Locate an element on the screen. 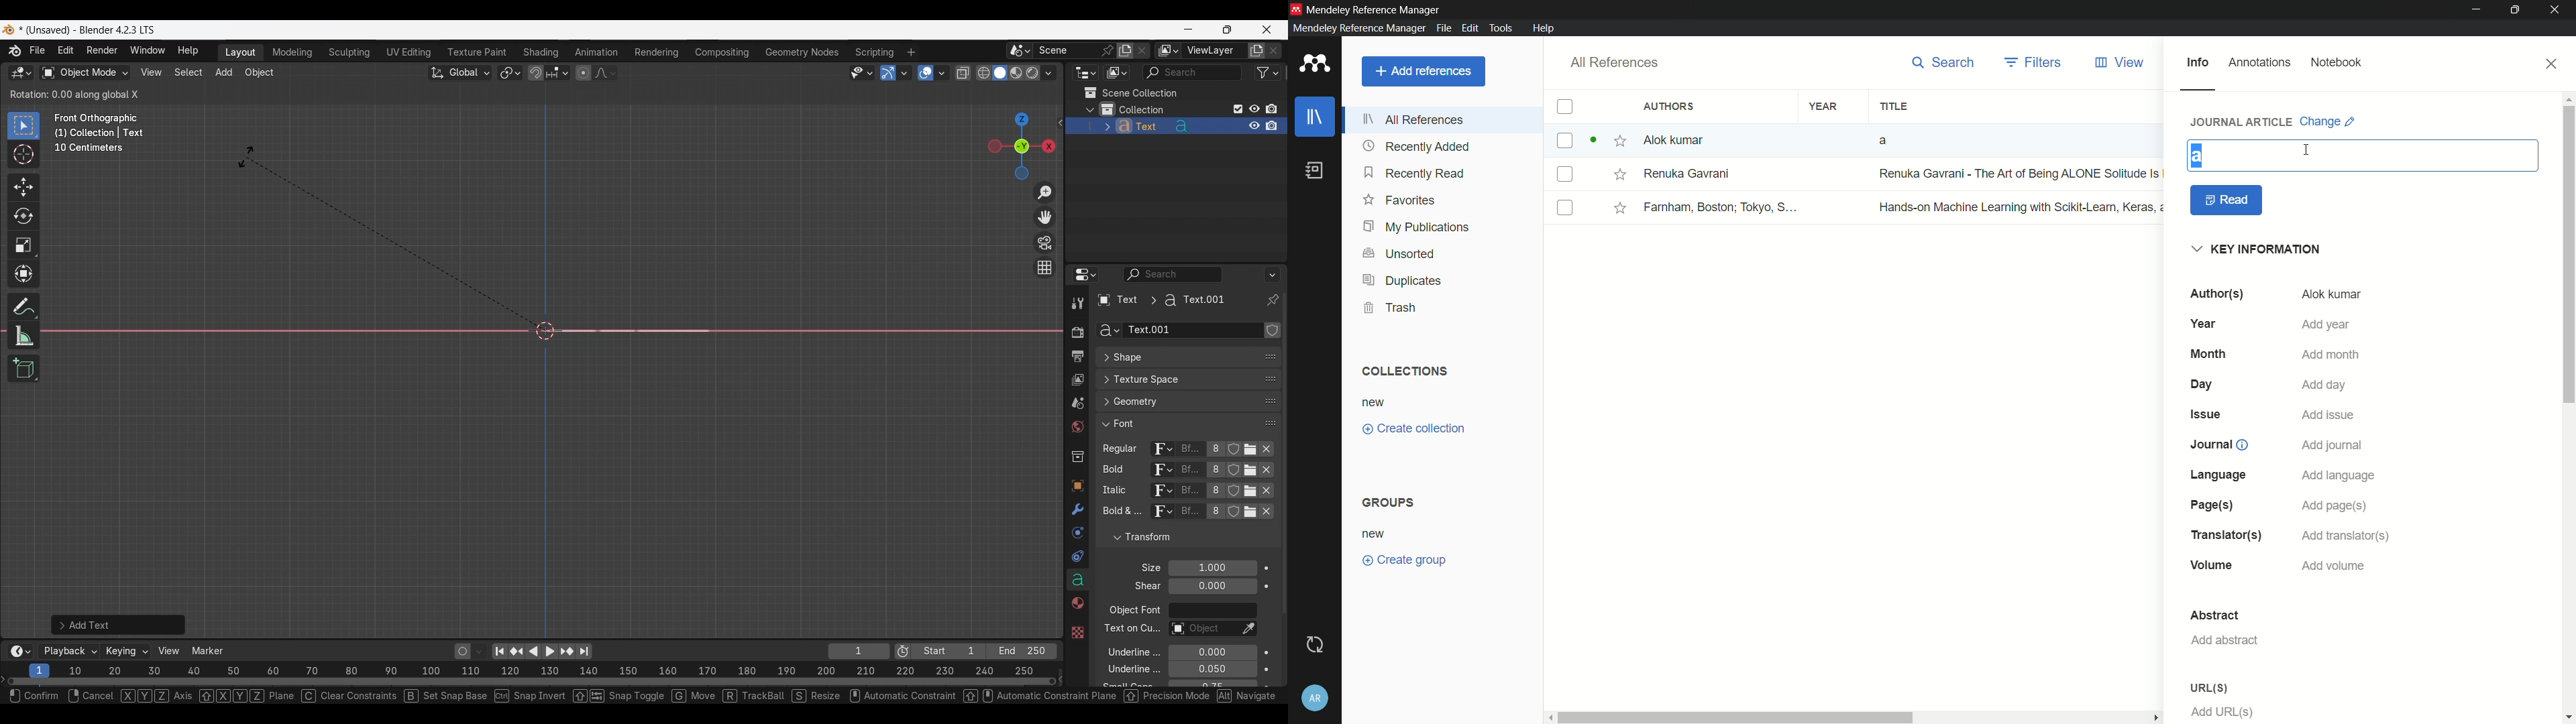 Image resolution: width=2576 pixels, height=728 pixels. new is located at coordinates (1374, 404).